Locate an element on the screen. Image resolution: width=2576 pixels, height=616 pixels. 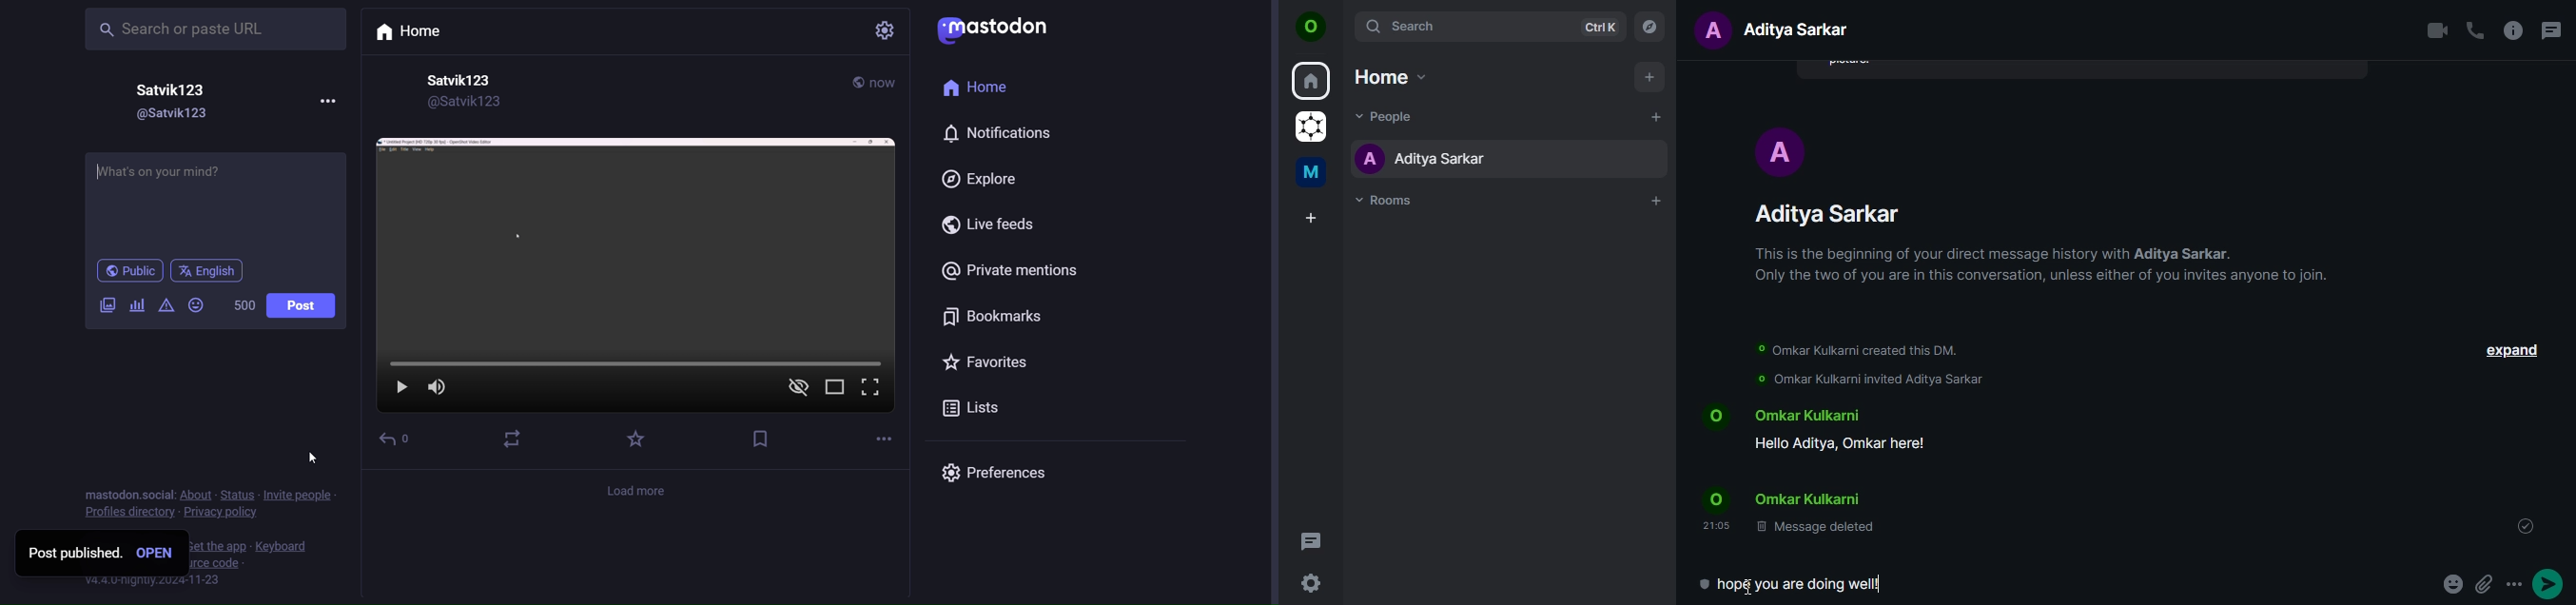
profile is located at coordinates (124, 512).